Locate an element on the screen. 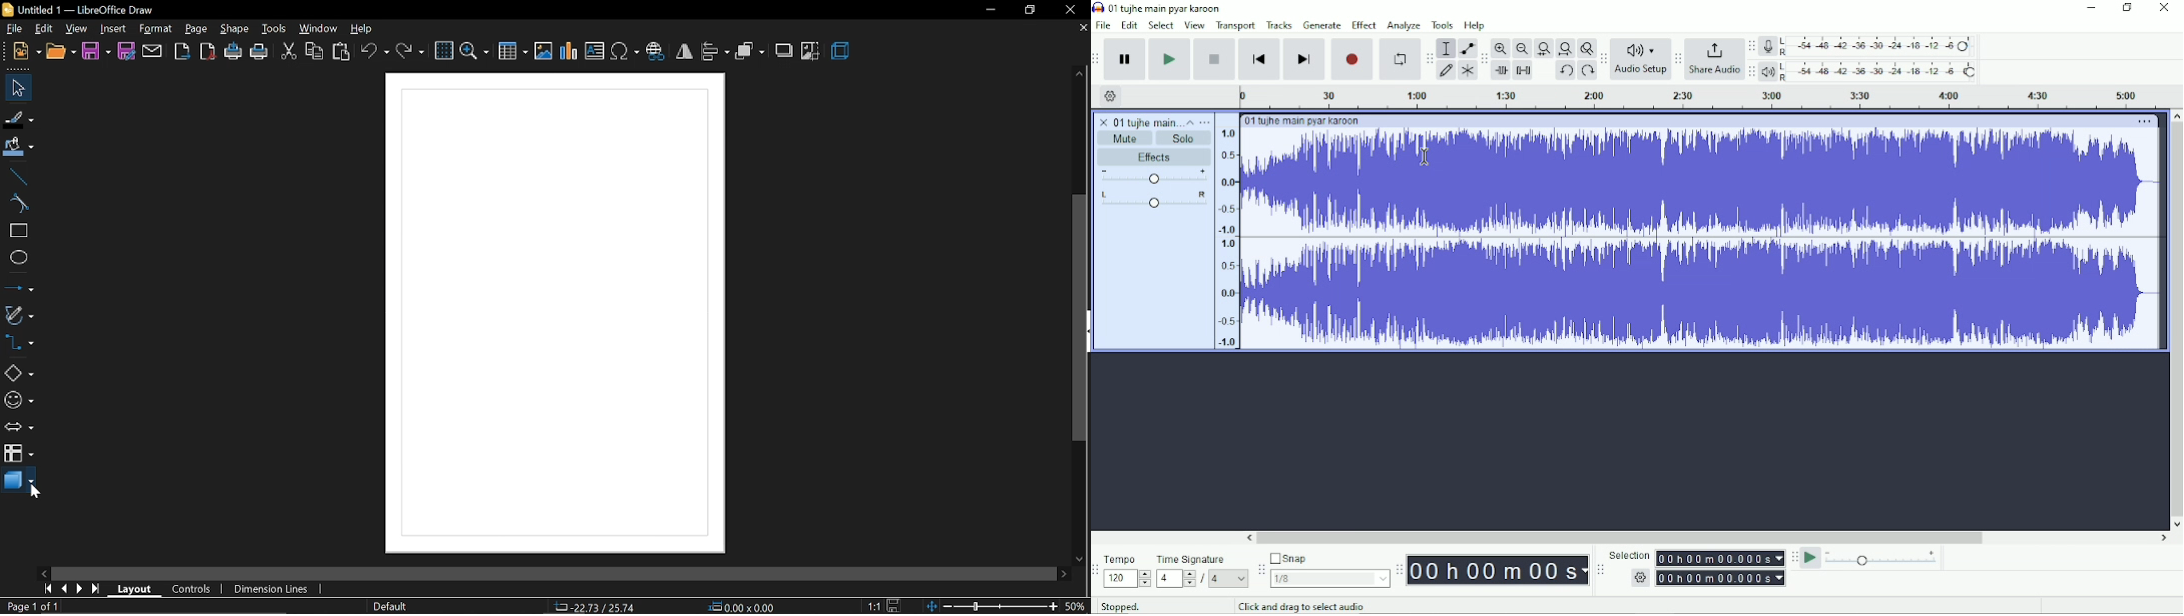 This screenshot has height=616, width=2184. Audio is located at coordinates (1689, 240).